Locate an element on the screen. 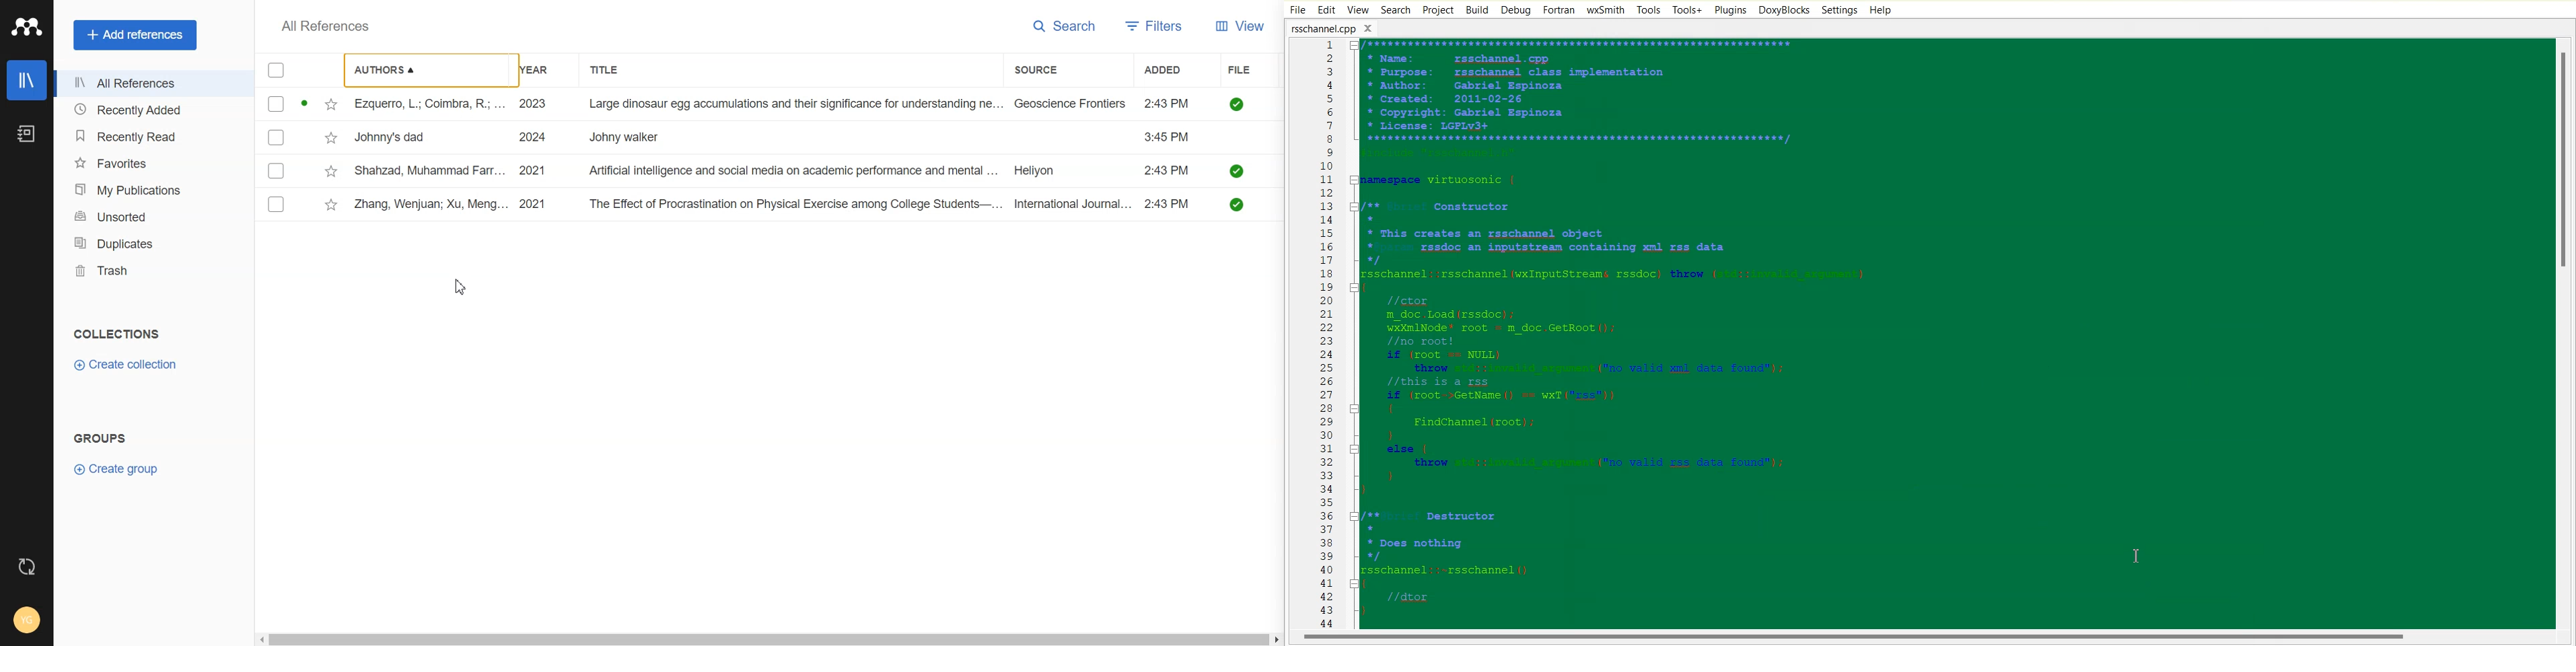 The image size is (2576, 672). Ezquerro, L is located at coordinates (426, 104).